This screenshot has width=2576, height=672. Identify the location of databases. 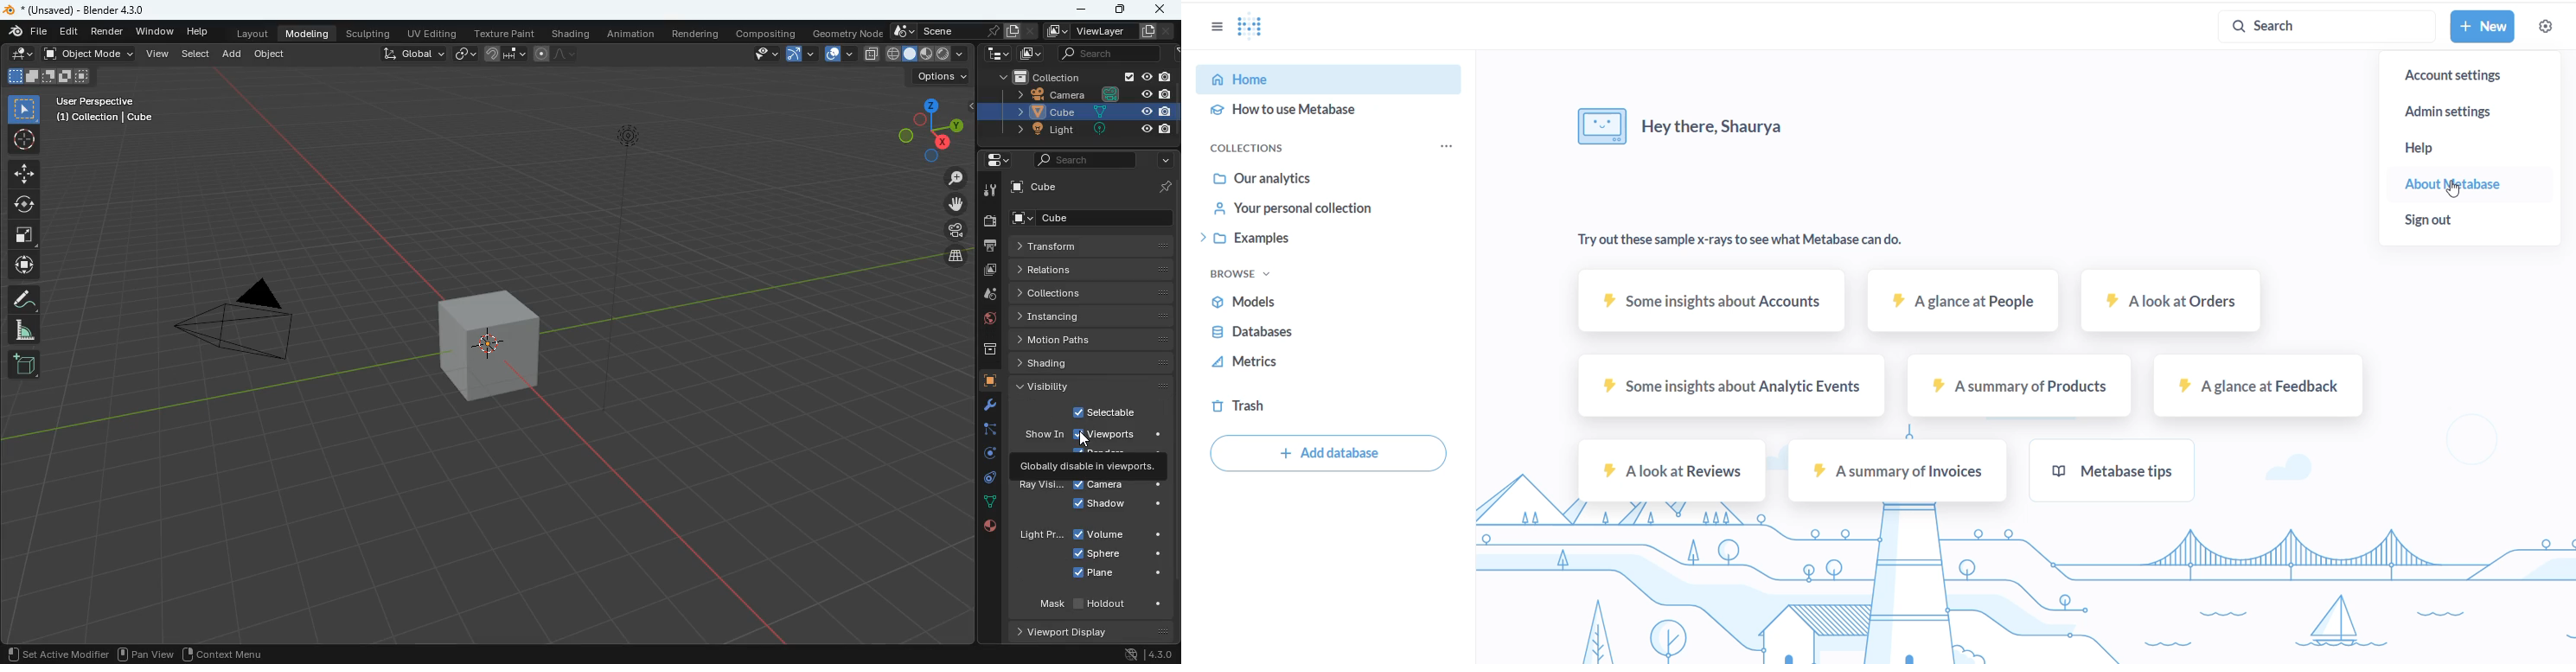
(1311, 334).